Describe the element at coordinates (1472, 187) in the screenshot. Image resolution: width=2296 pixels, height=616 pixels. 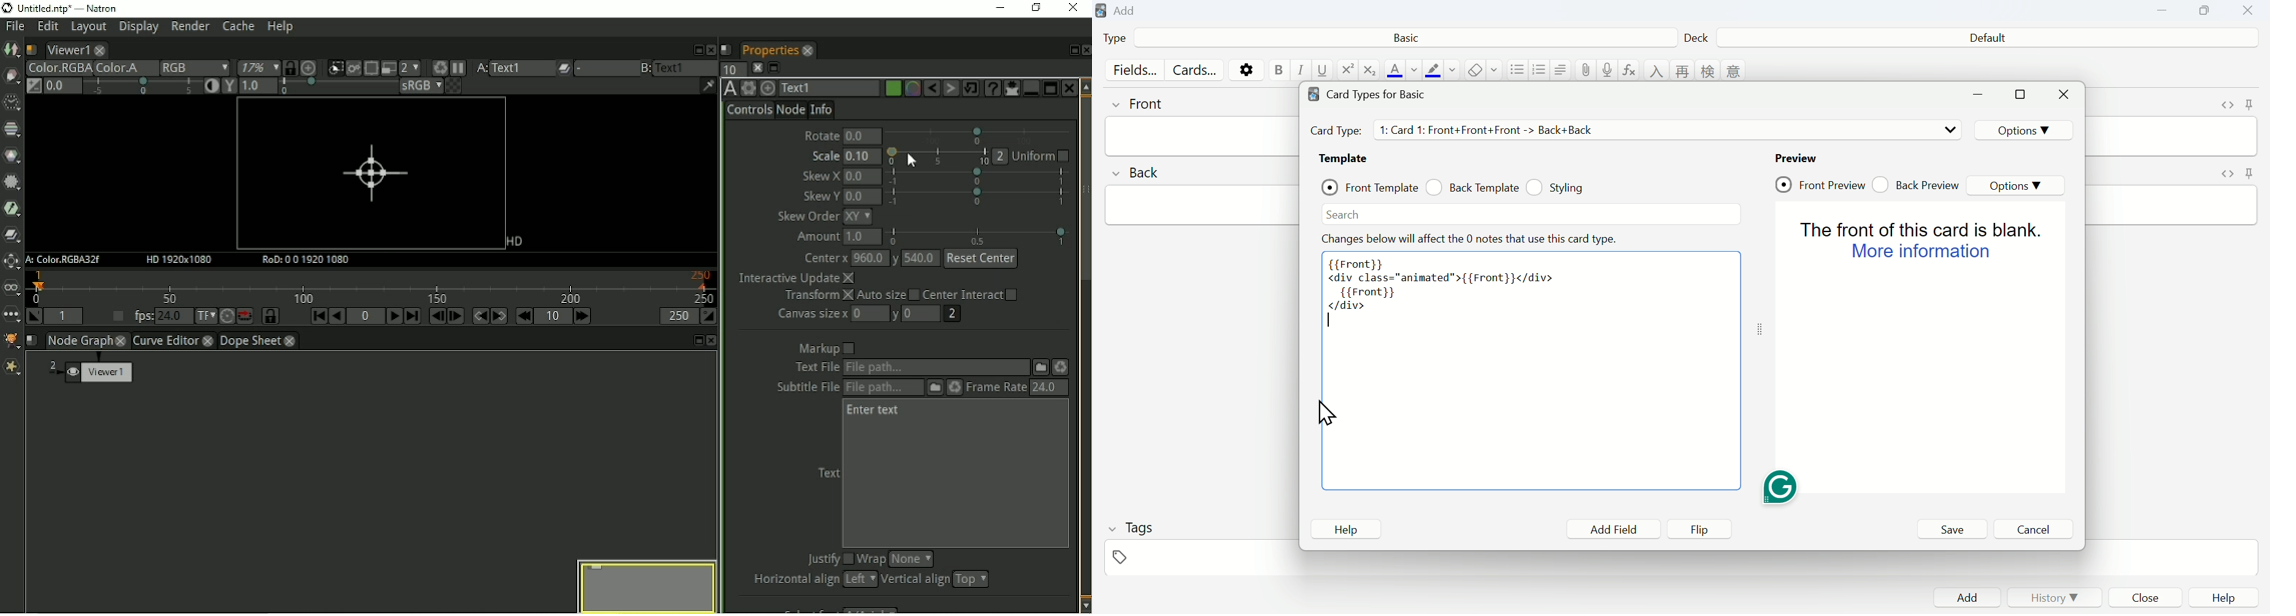
I see `Back Template` at that location.